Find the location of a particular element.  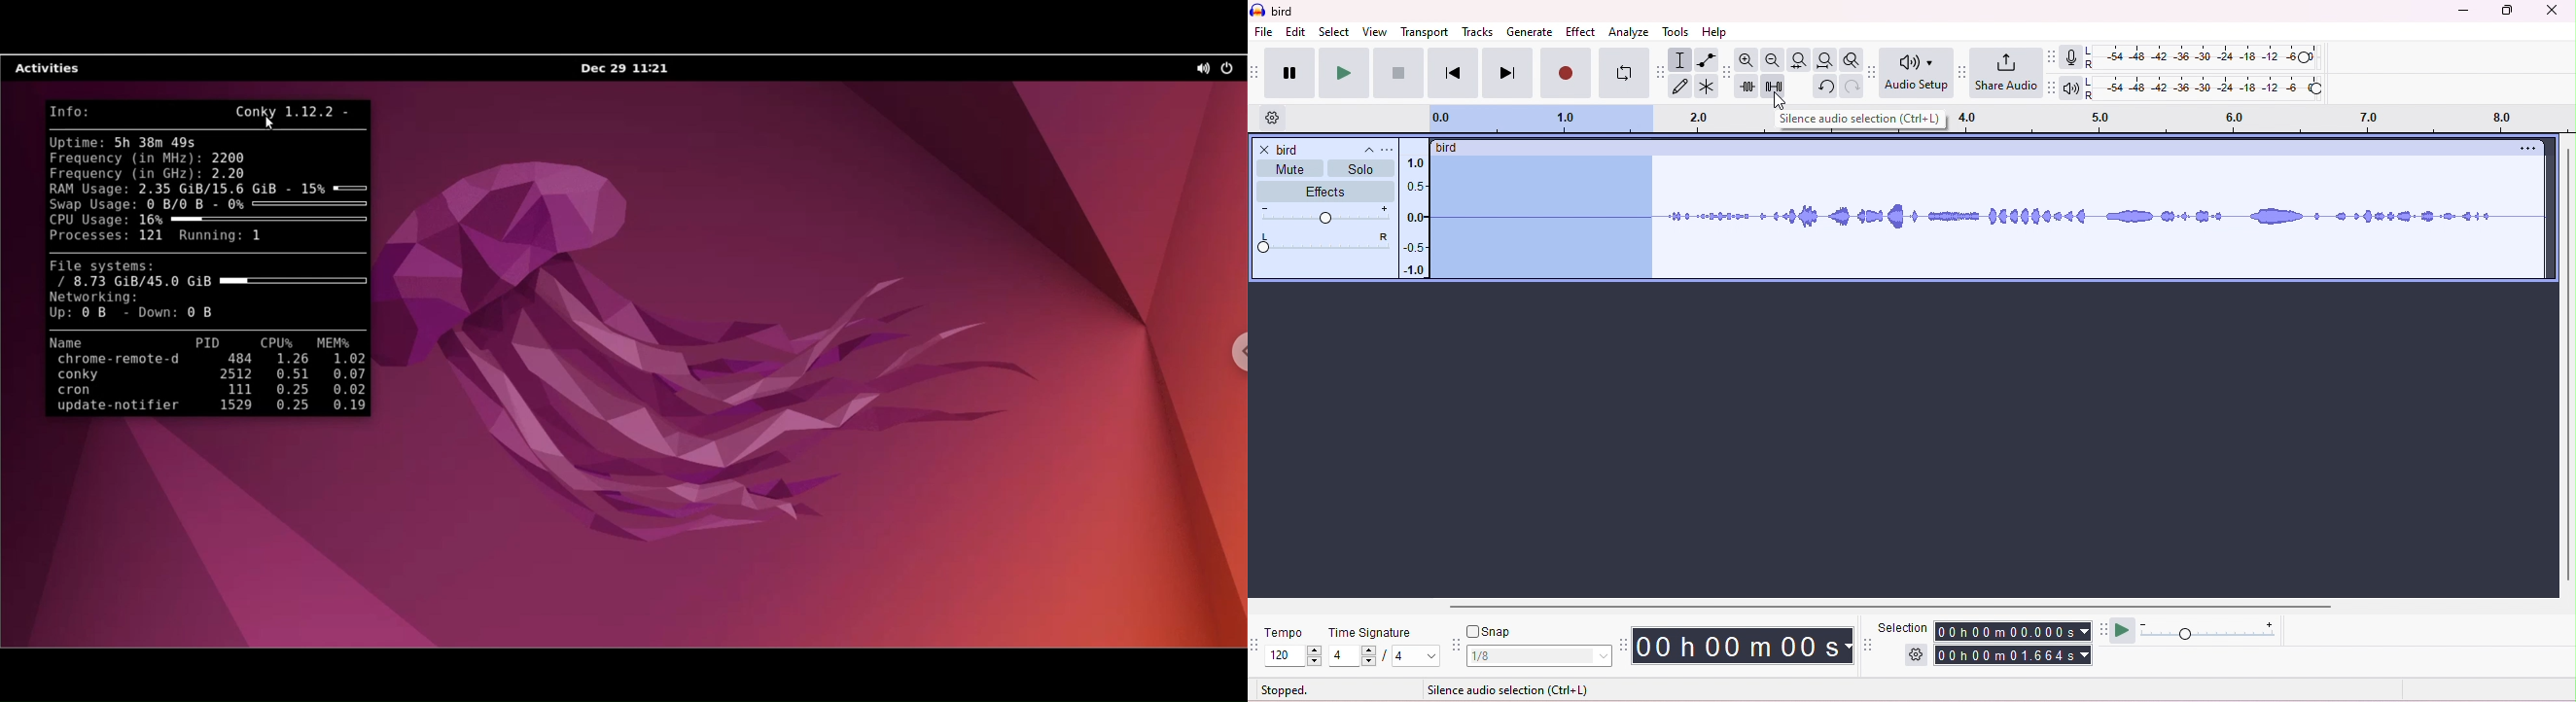

fit project to width is located at coordinates (1824, 61).